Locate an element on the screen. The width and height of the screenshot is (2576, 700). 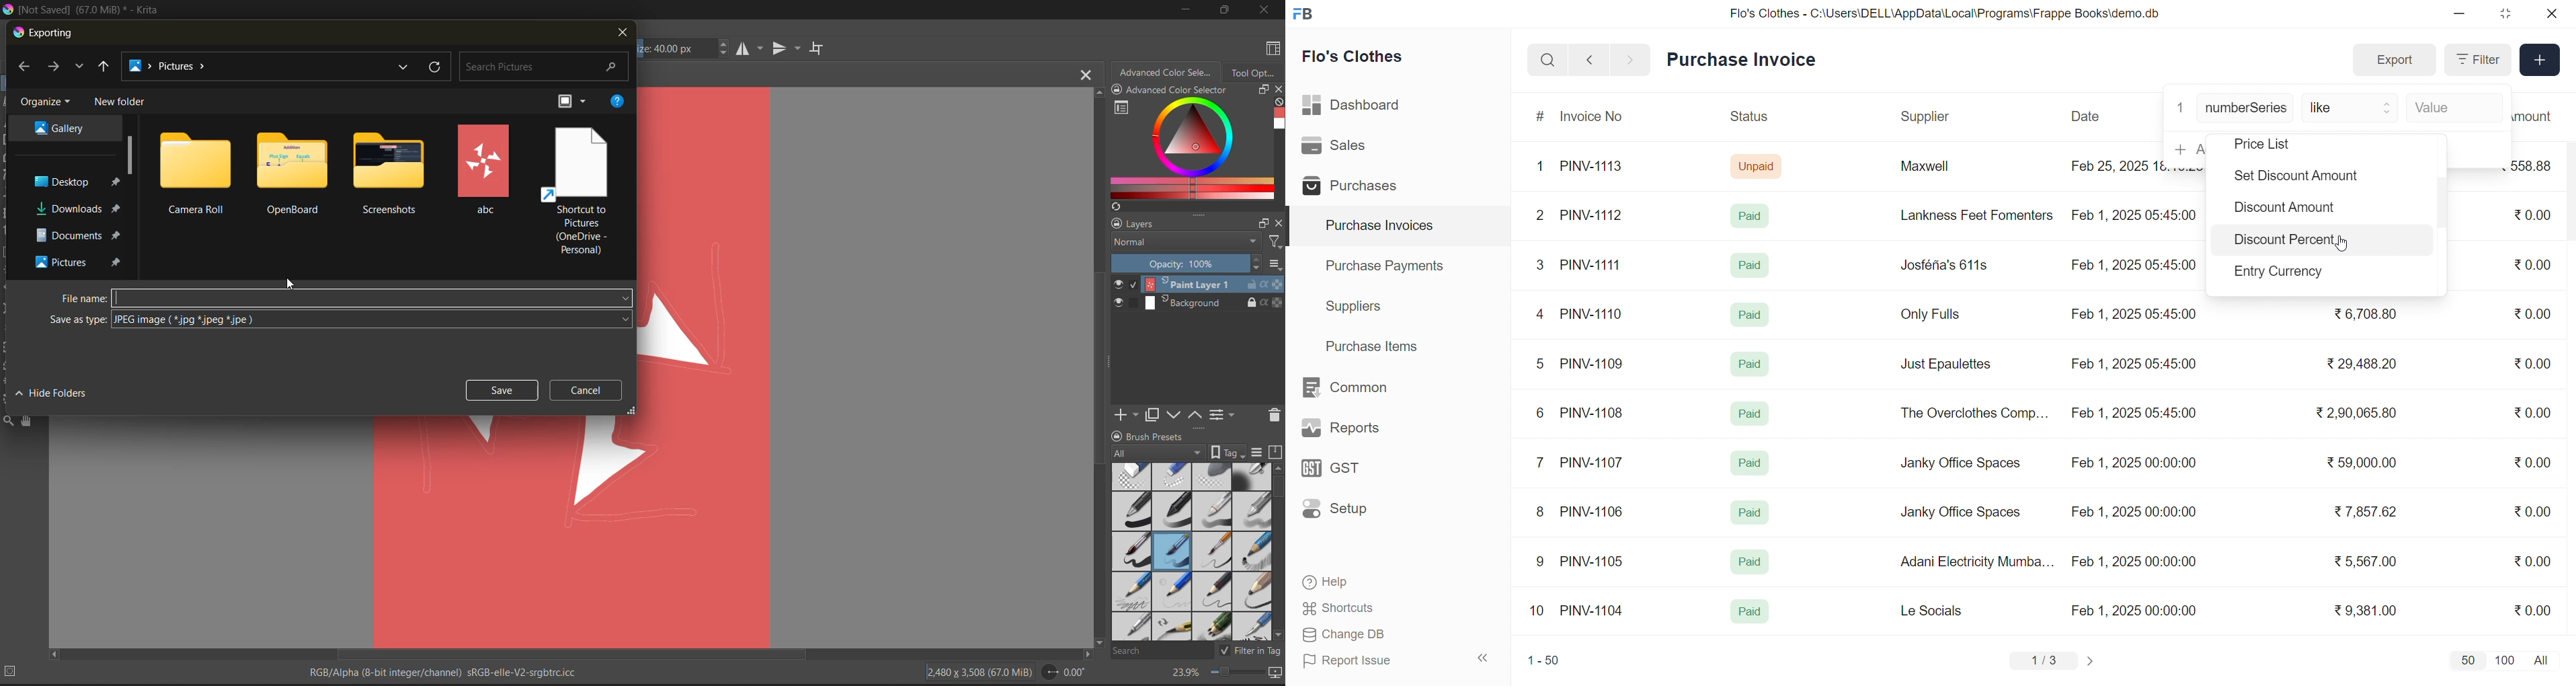
1/3 is located at coordinates (2044, 662).